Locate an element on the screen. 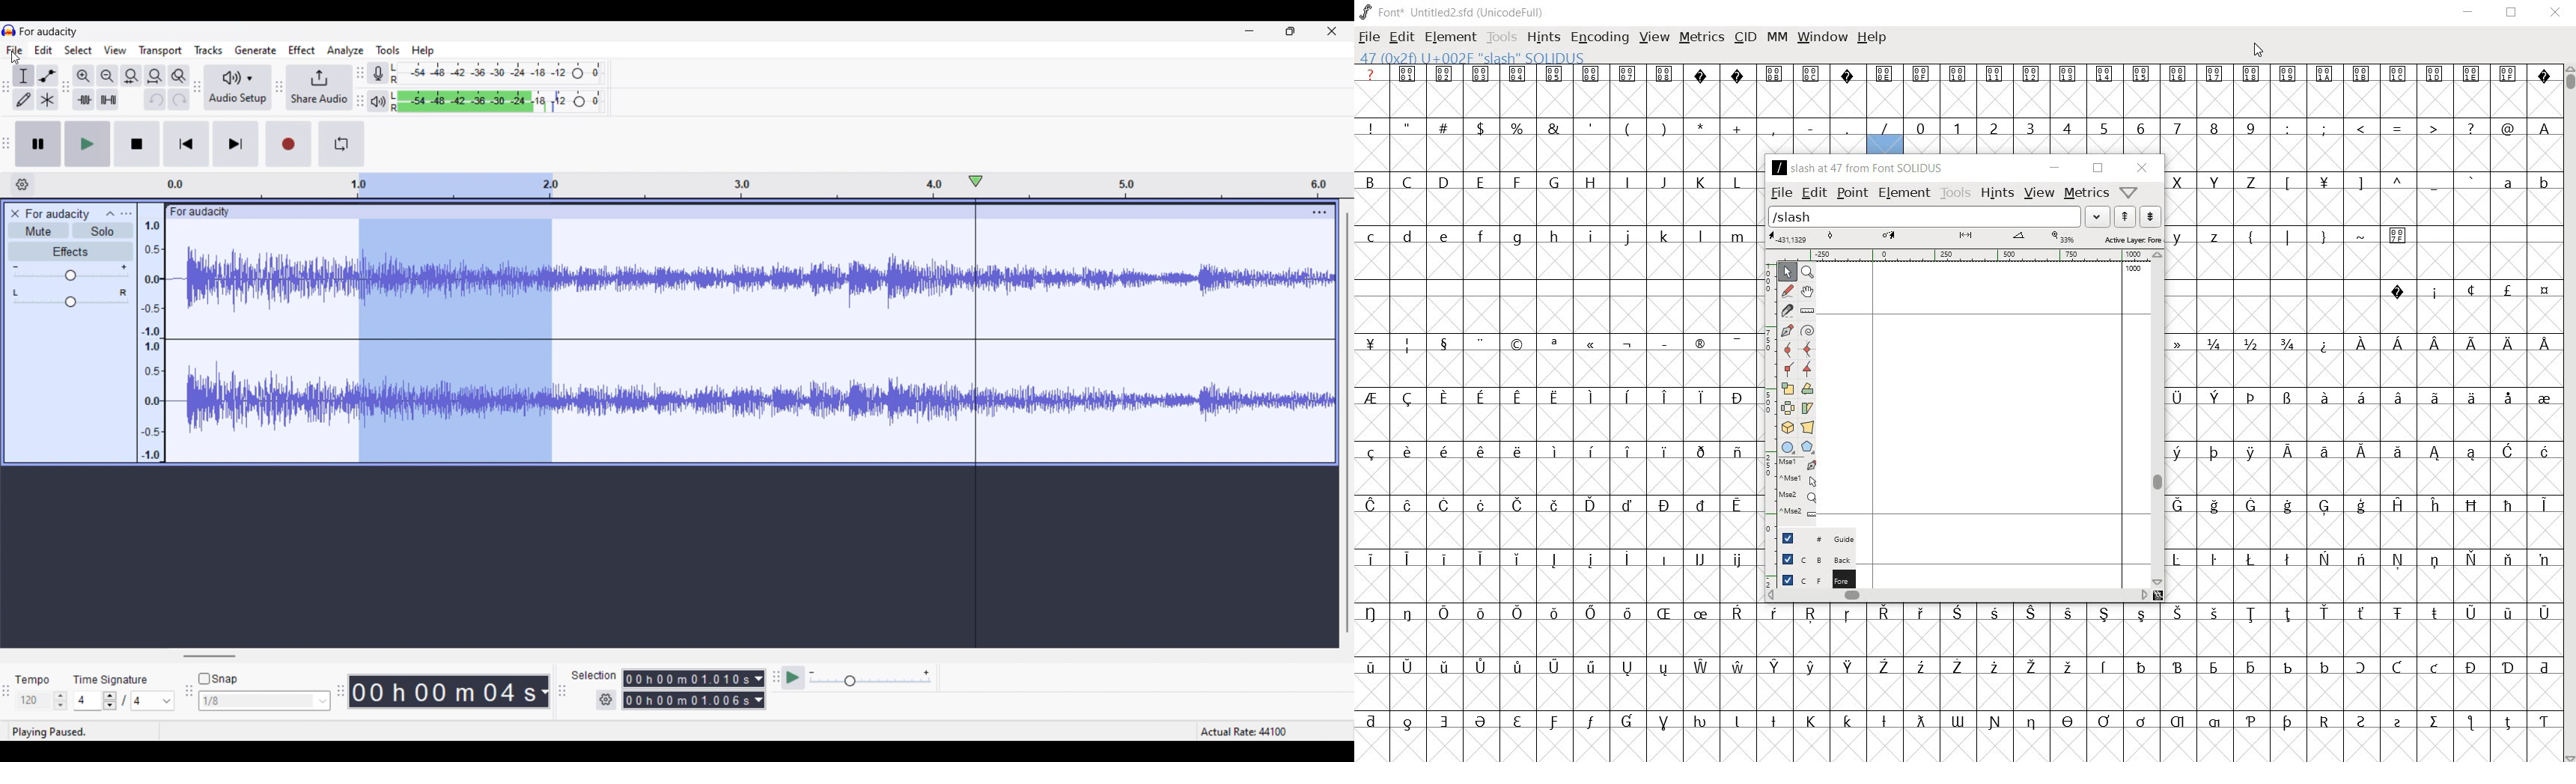 The image size is (2576, 784). Analyze menu is located at coordinates (345, 51).